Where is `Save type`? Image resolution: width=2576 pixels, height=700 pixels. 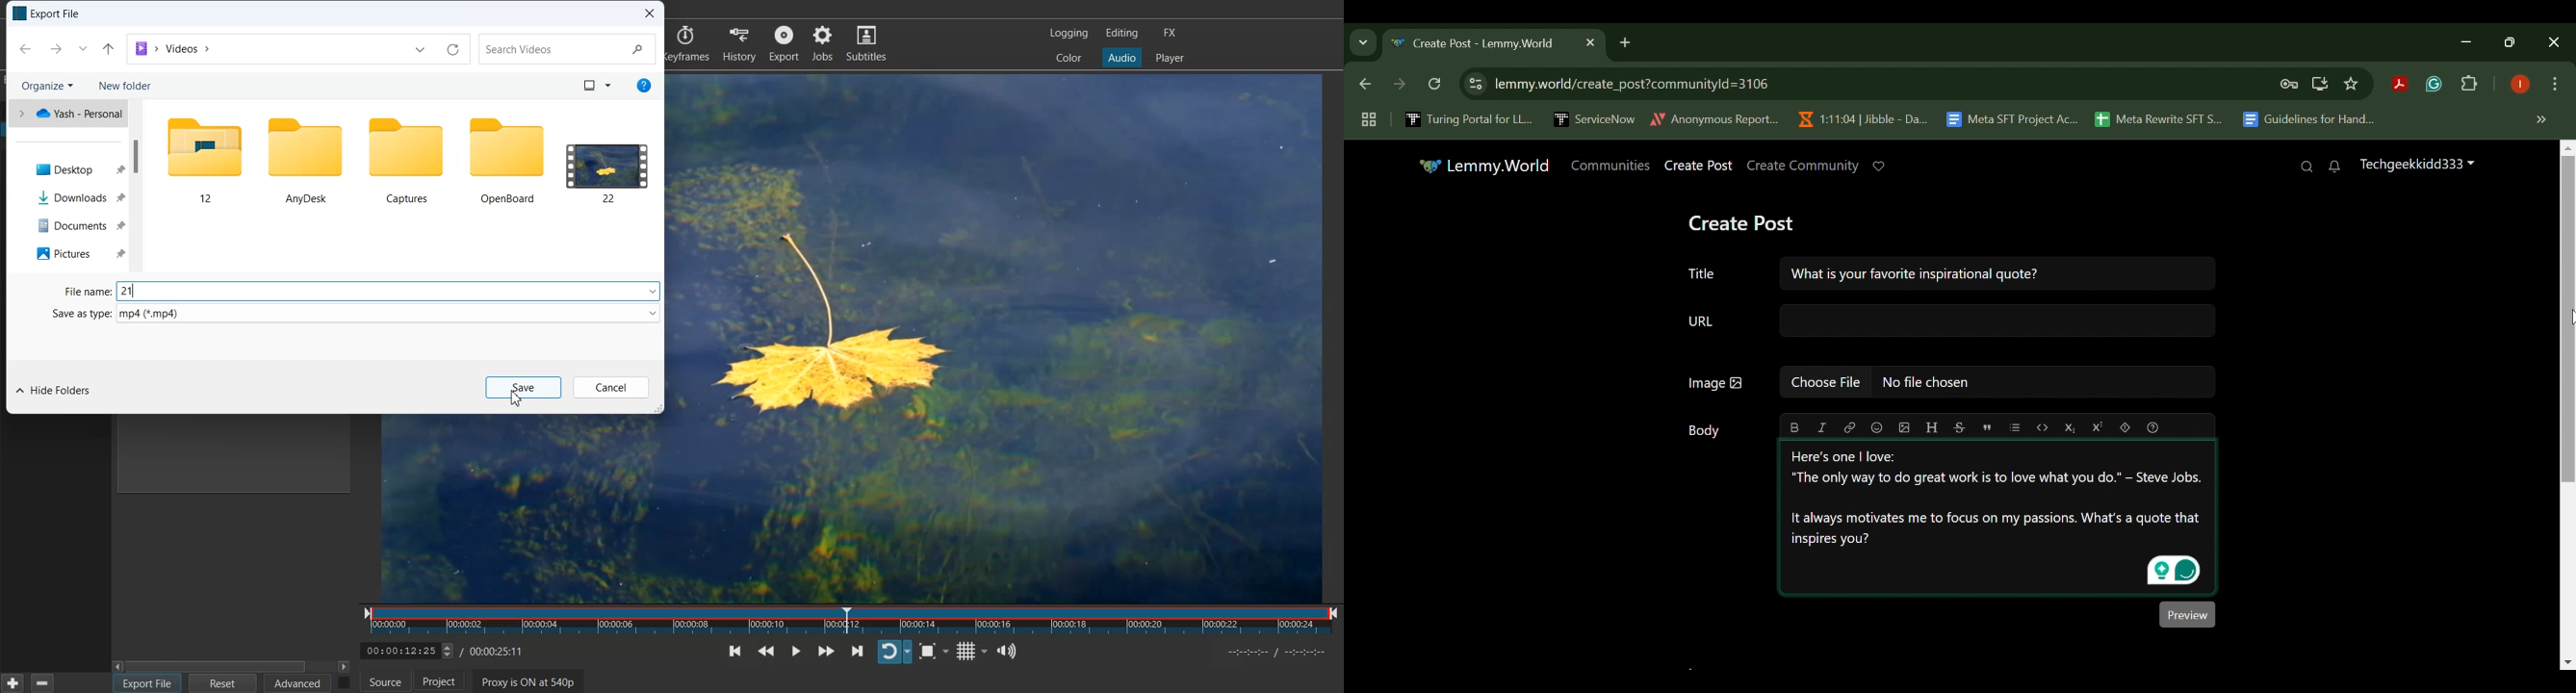 Save type is located at coordinates (350, 312).